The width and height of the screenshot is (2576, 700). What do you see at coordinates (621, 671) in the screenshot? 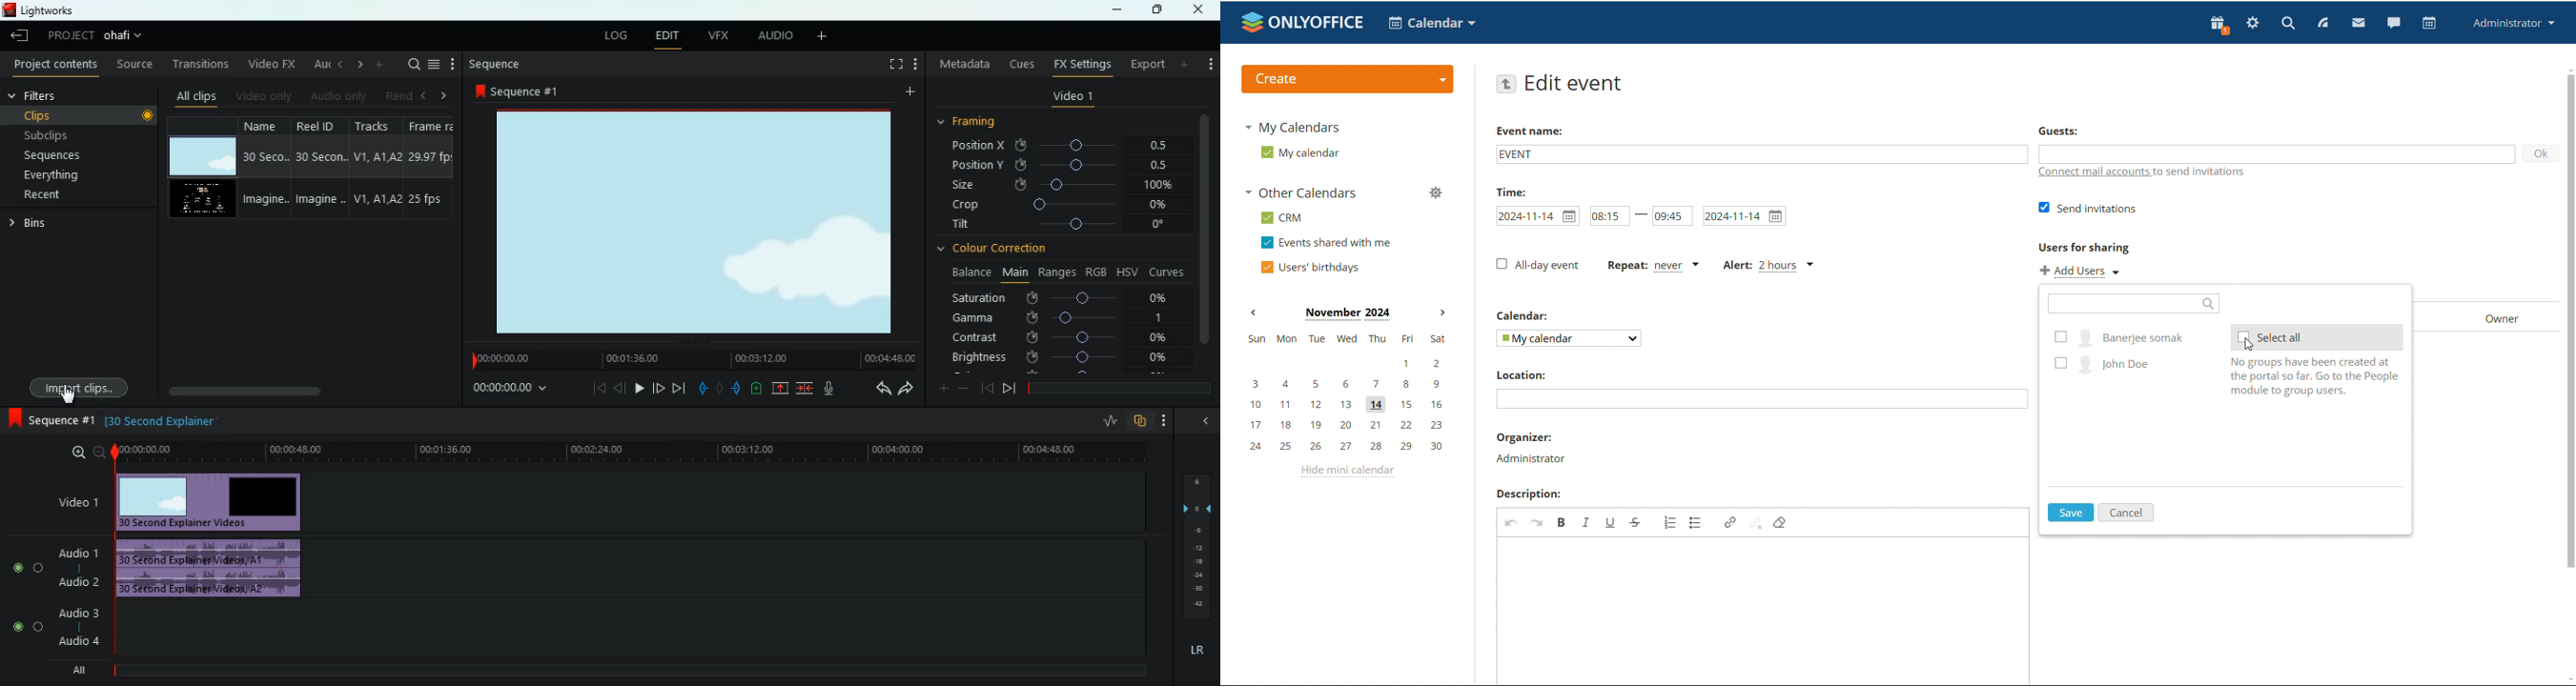
I see `timeline` at bounding box center [621, 671].